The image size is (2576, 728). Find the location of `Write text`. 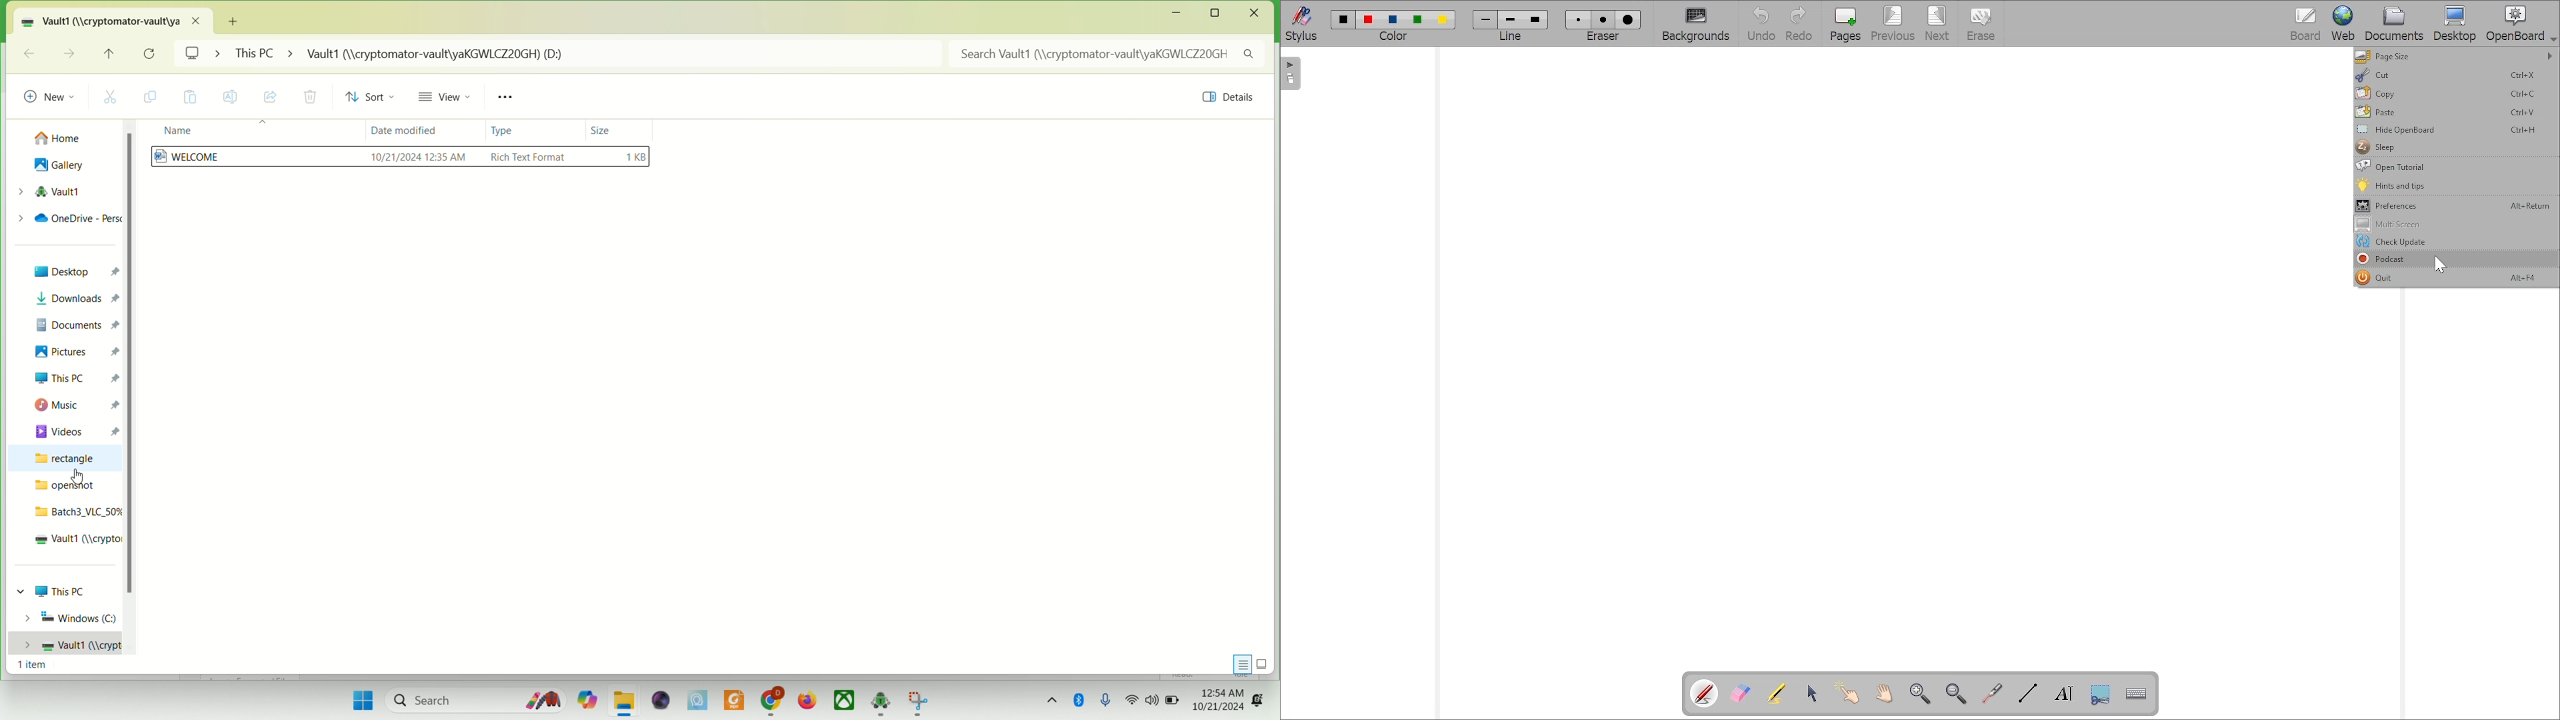

Write text is located at coordinates (2062, 694).